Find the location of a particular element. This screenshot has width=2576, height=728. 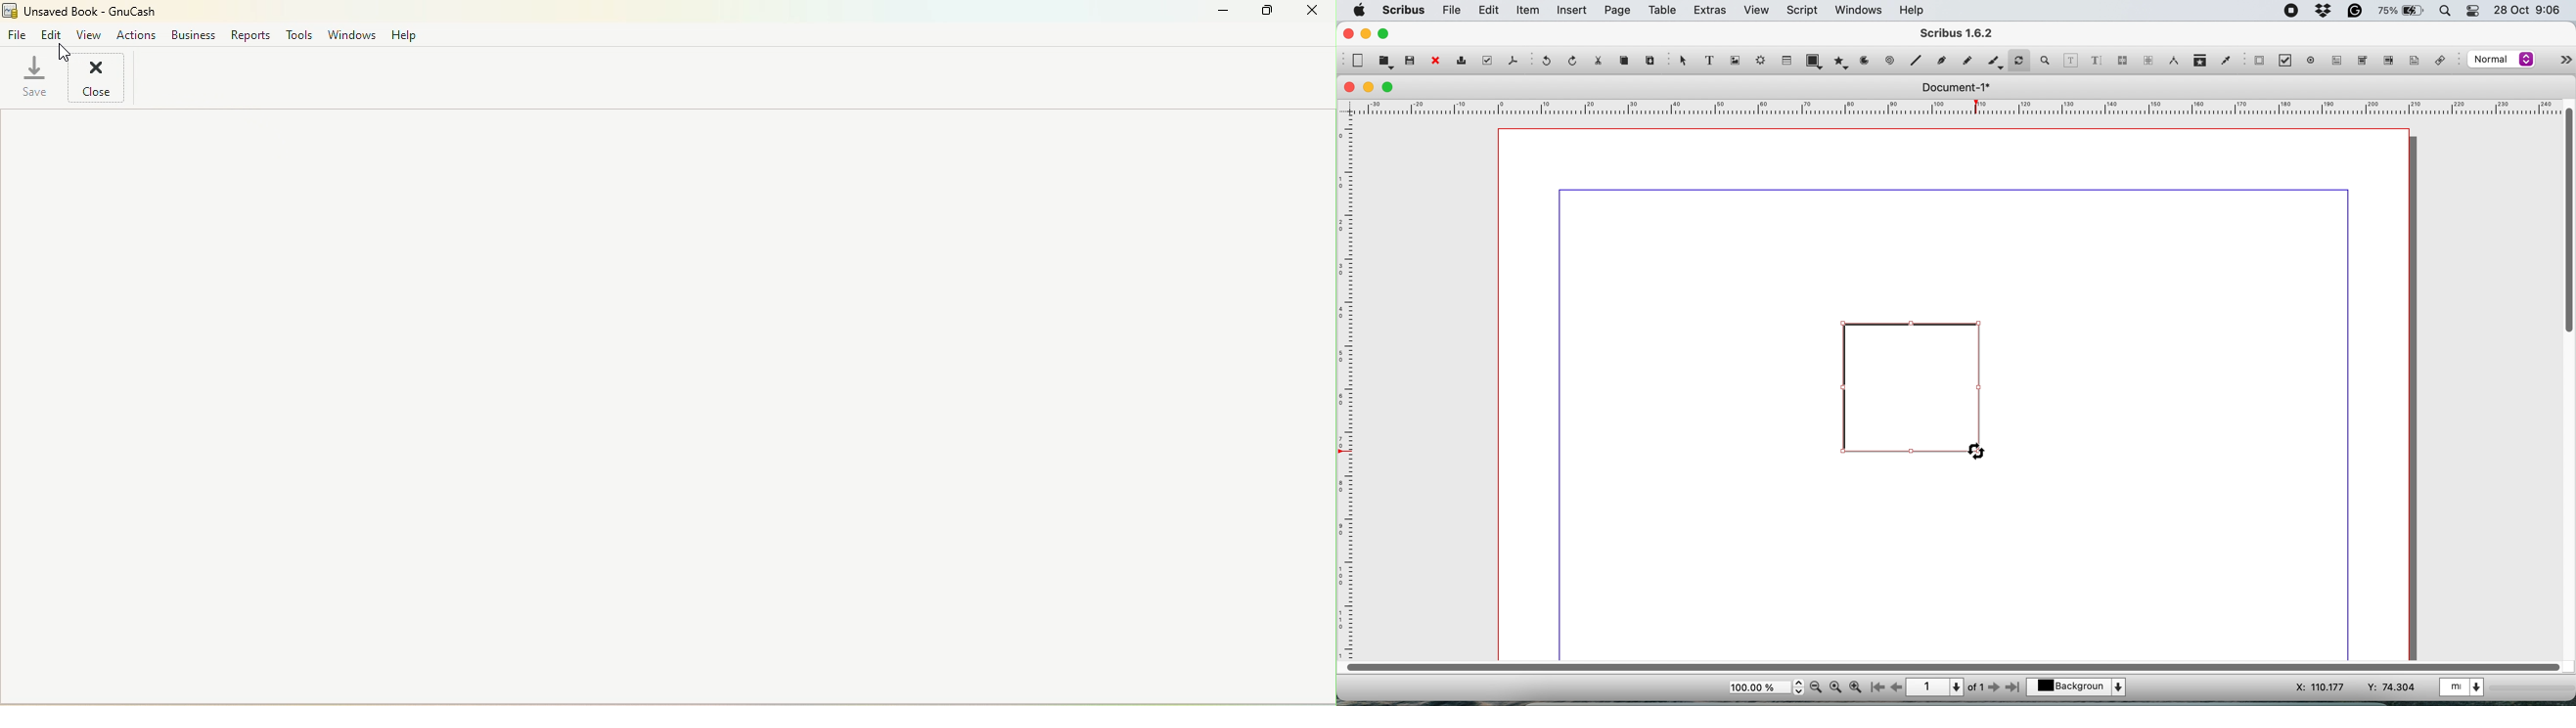

edit contents of frame is located at coordinates (2072, 60).